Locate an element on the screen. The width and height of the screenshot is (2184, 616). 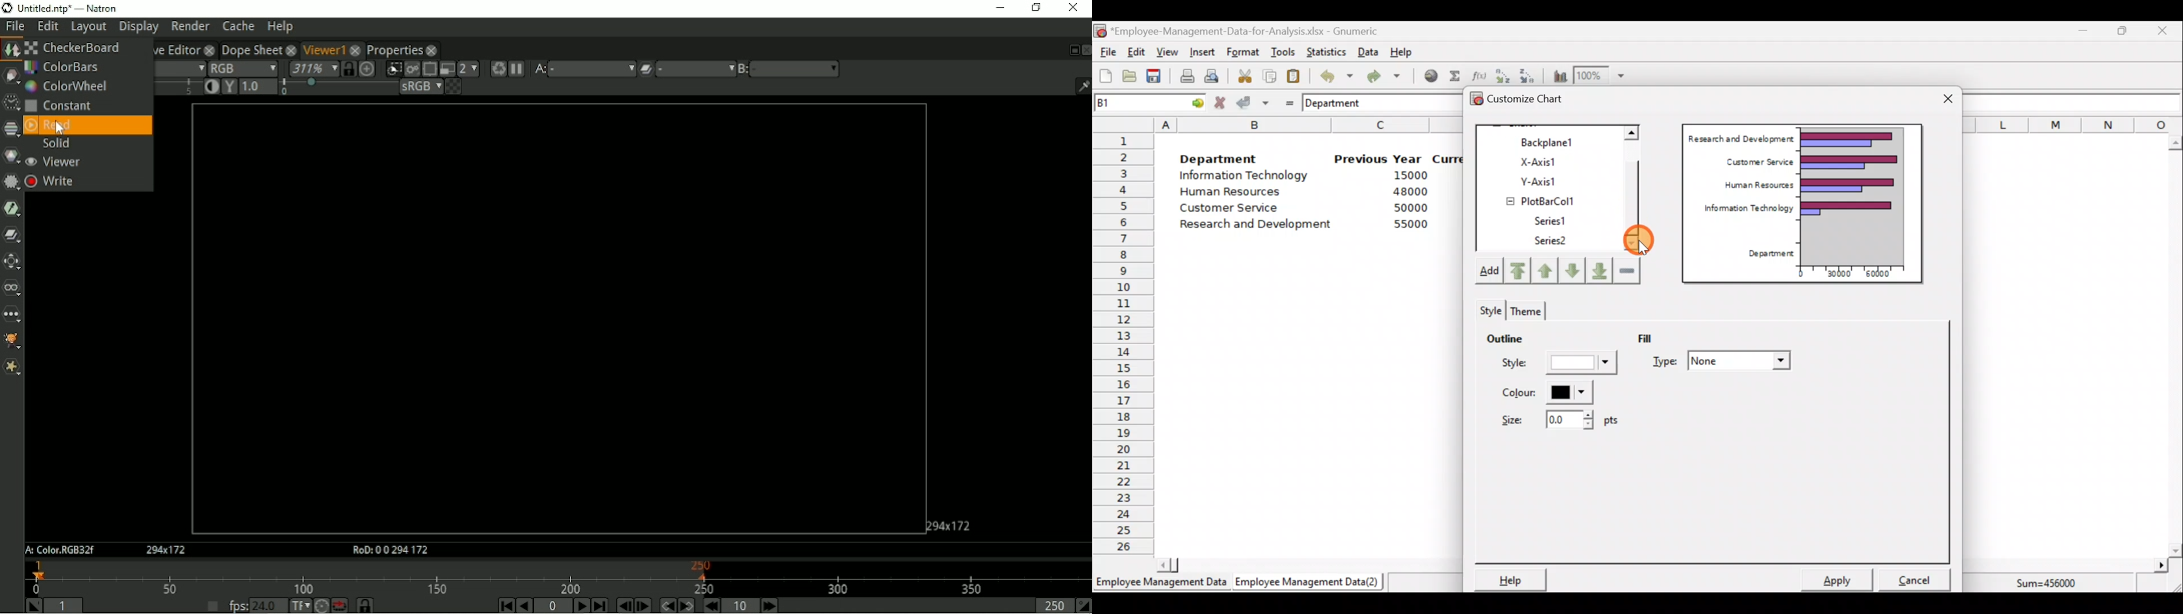
Print preview is located at coordinates (1211, 74).